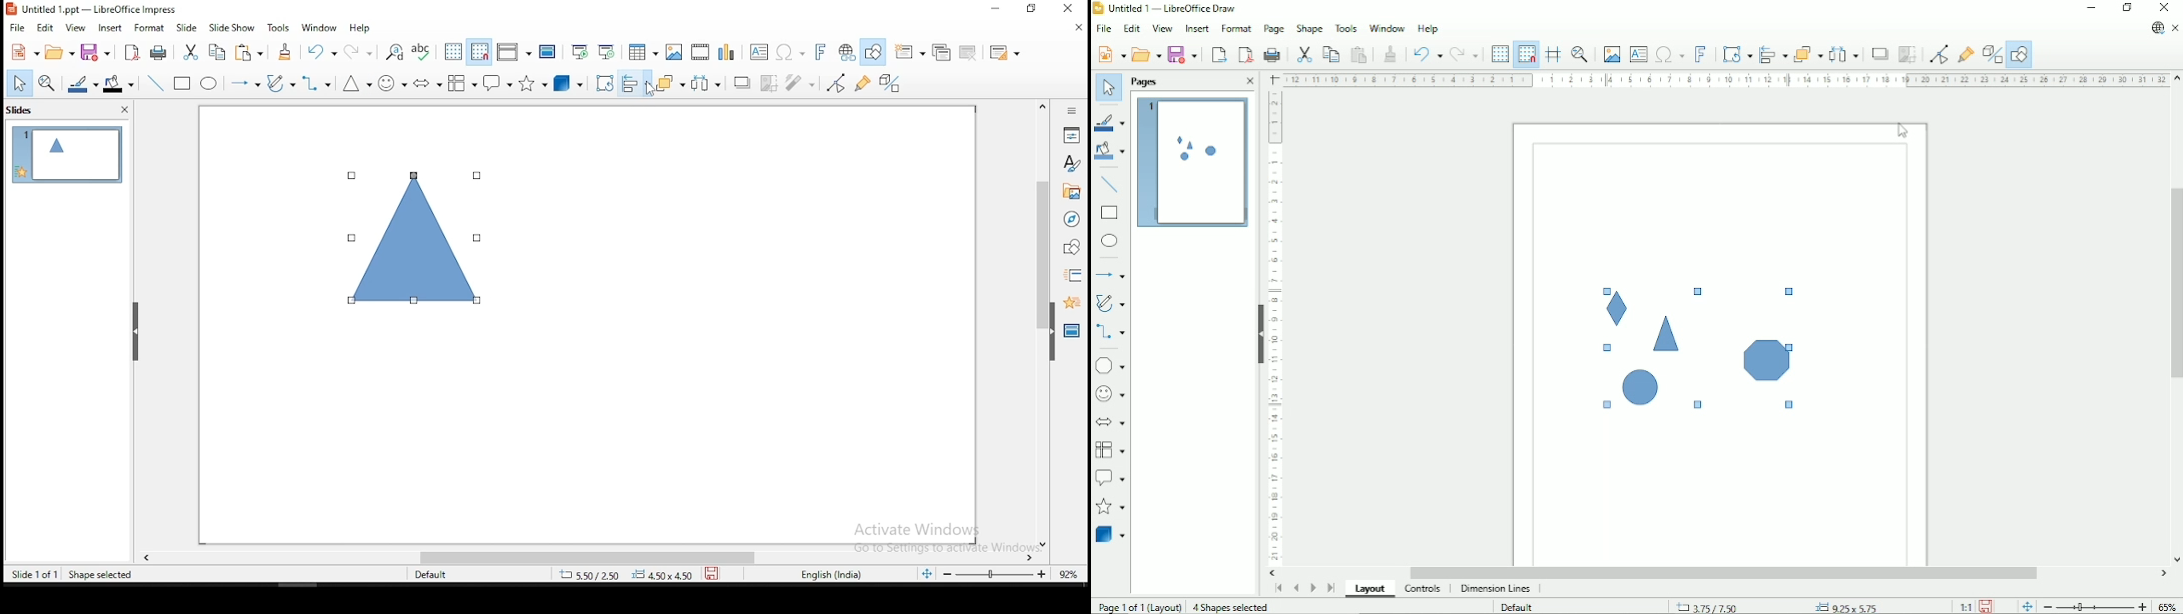 The width and height of the screenshot is (2184, 616). I want to click on new, so click(24, 52).